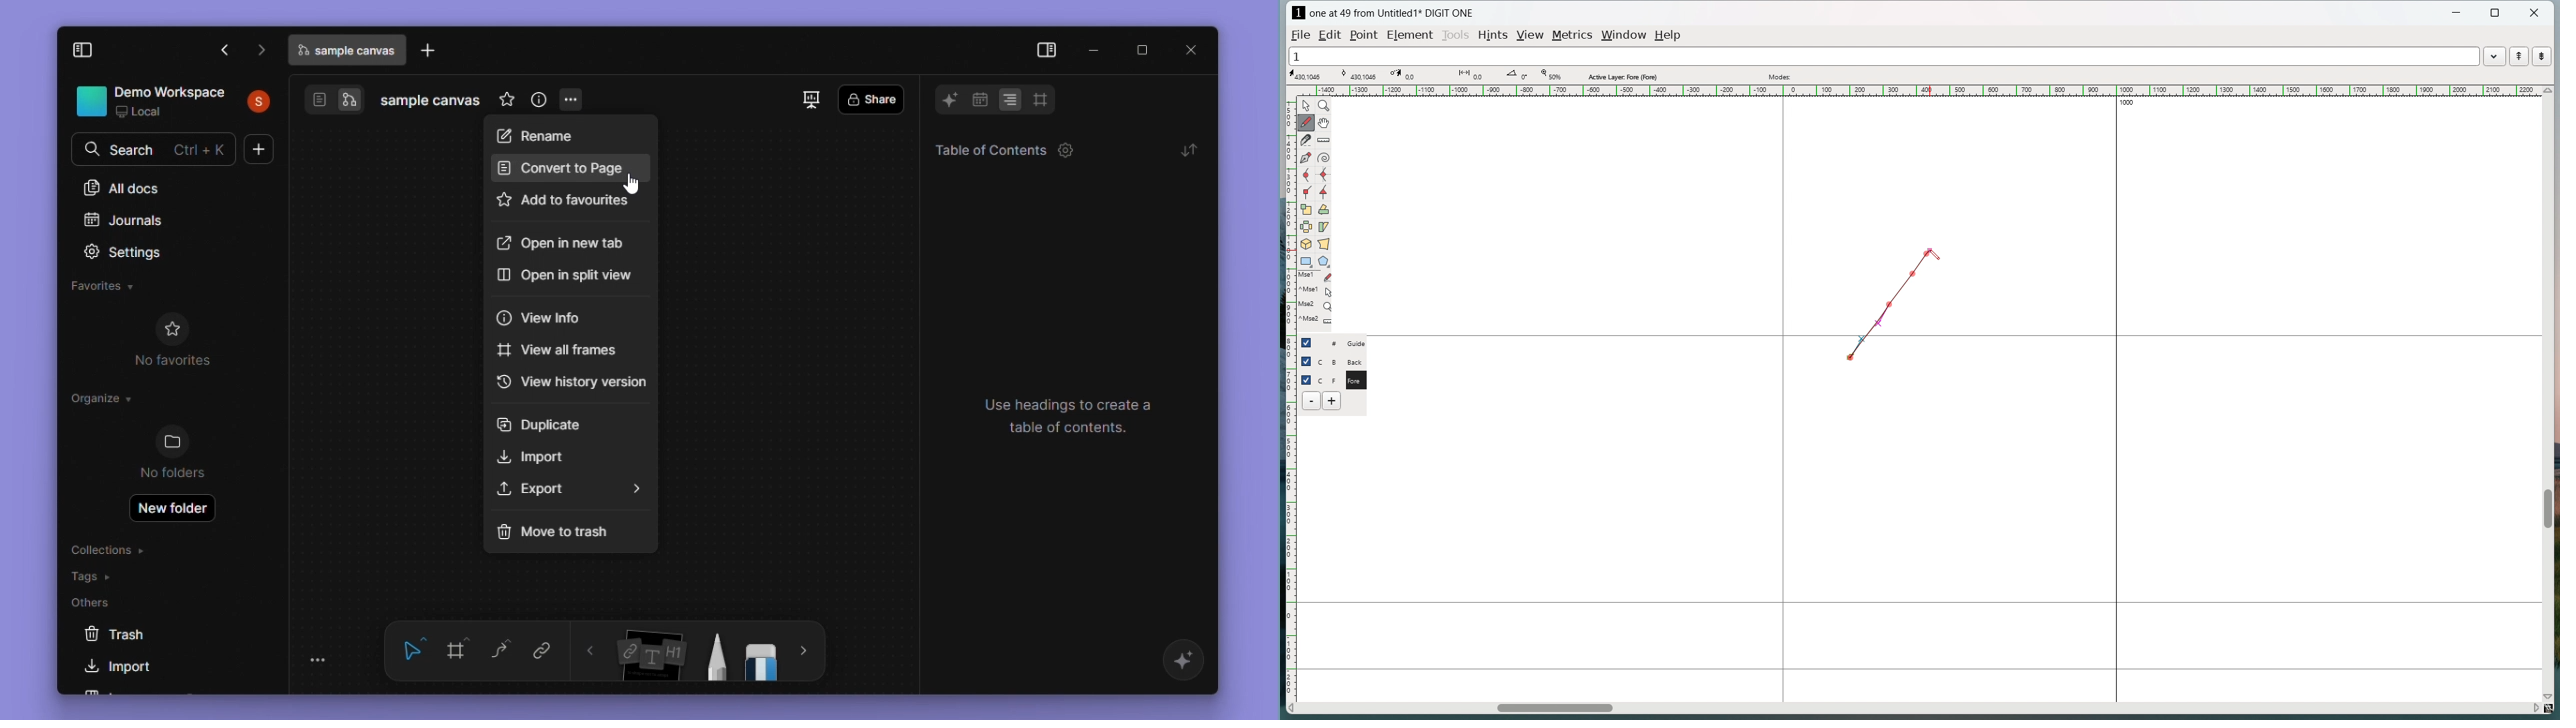  What do you see at coordinates (2458, 14) in the screenshot?
I see `minimize` at bounding box center [2458, 14].